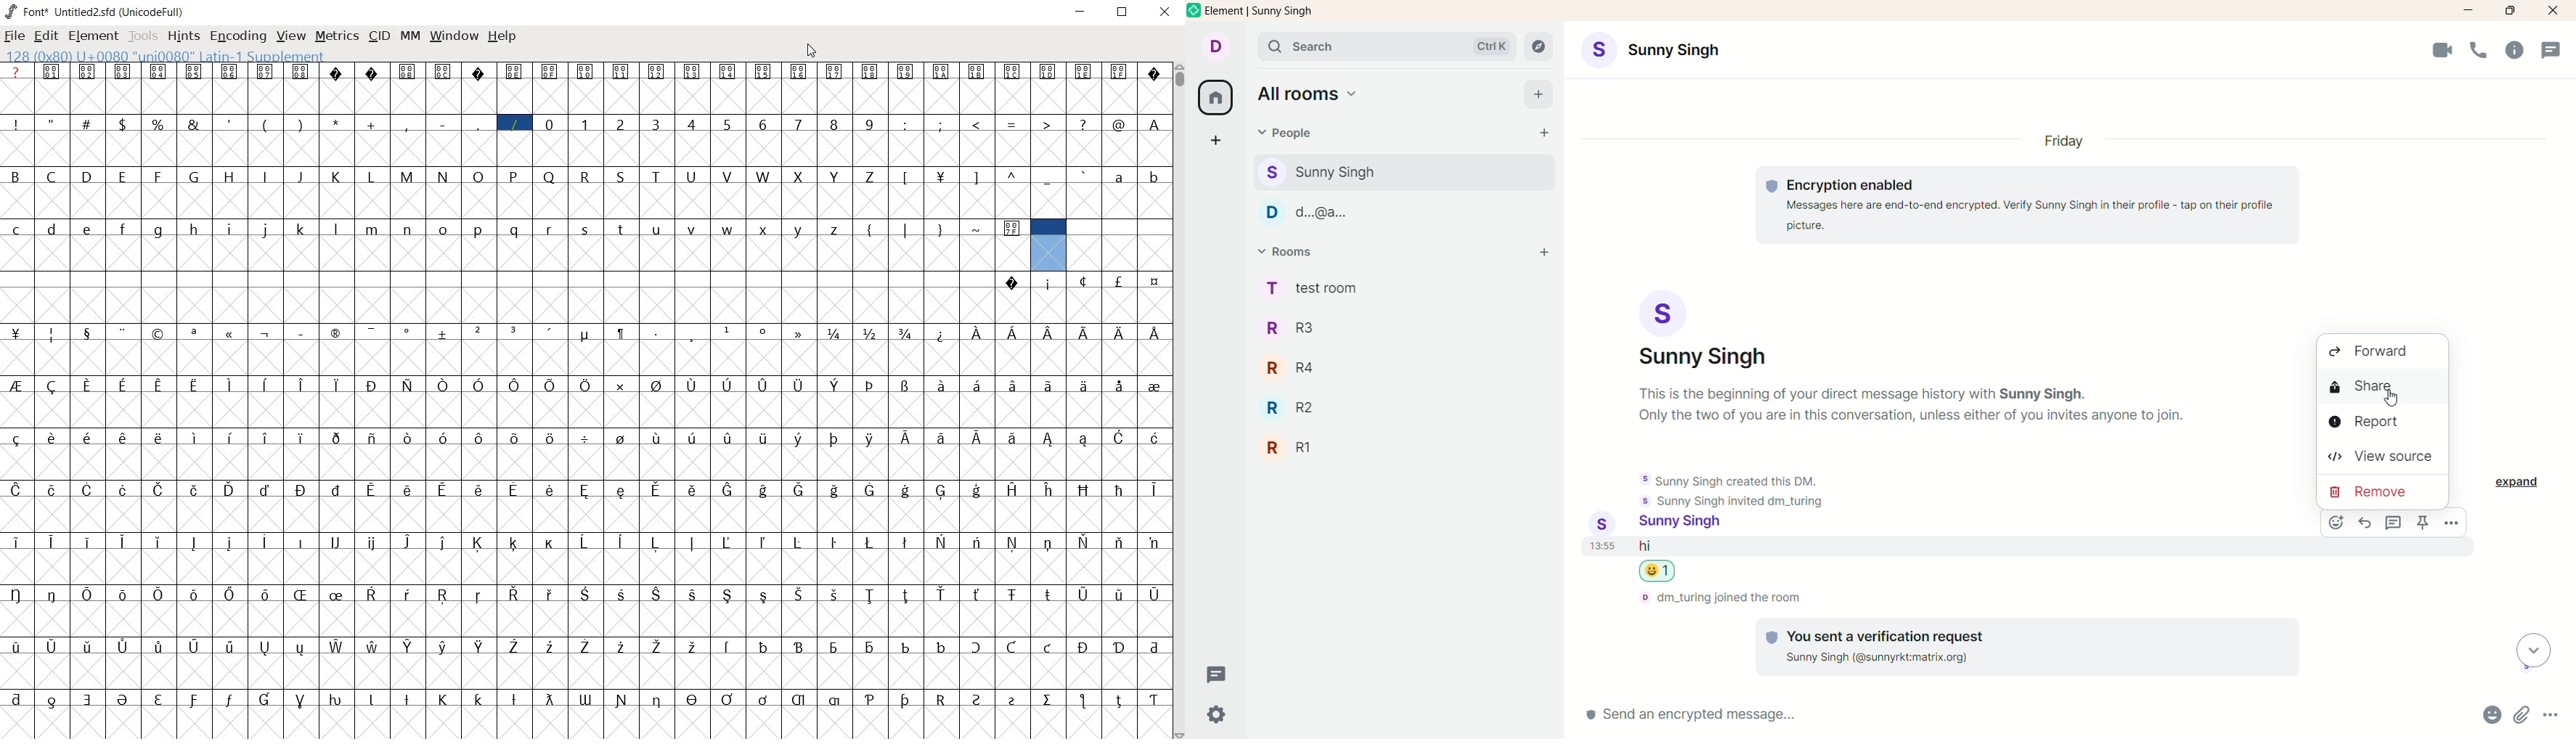  Describe the element at coordinates (1048, 244) in the screenshot. I see `selected cell` at that location.